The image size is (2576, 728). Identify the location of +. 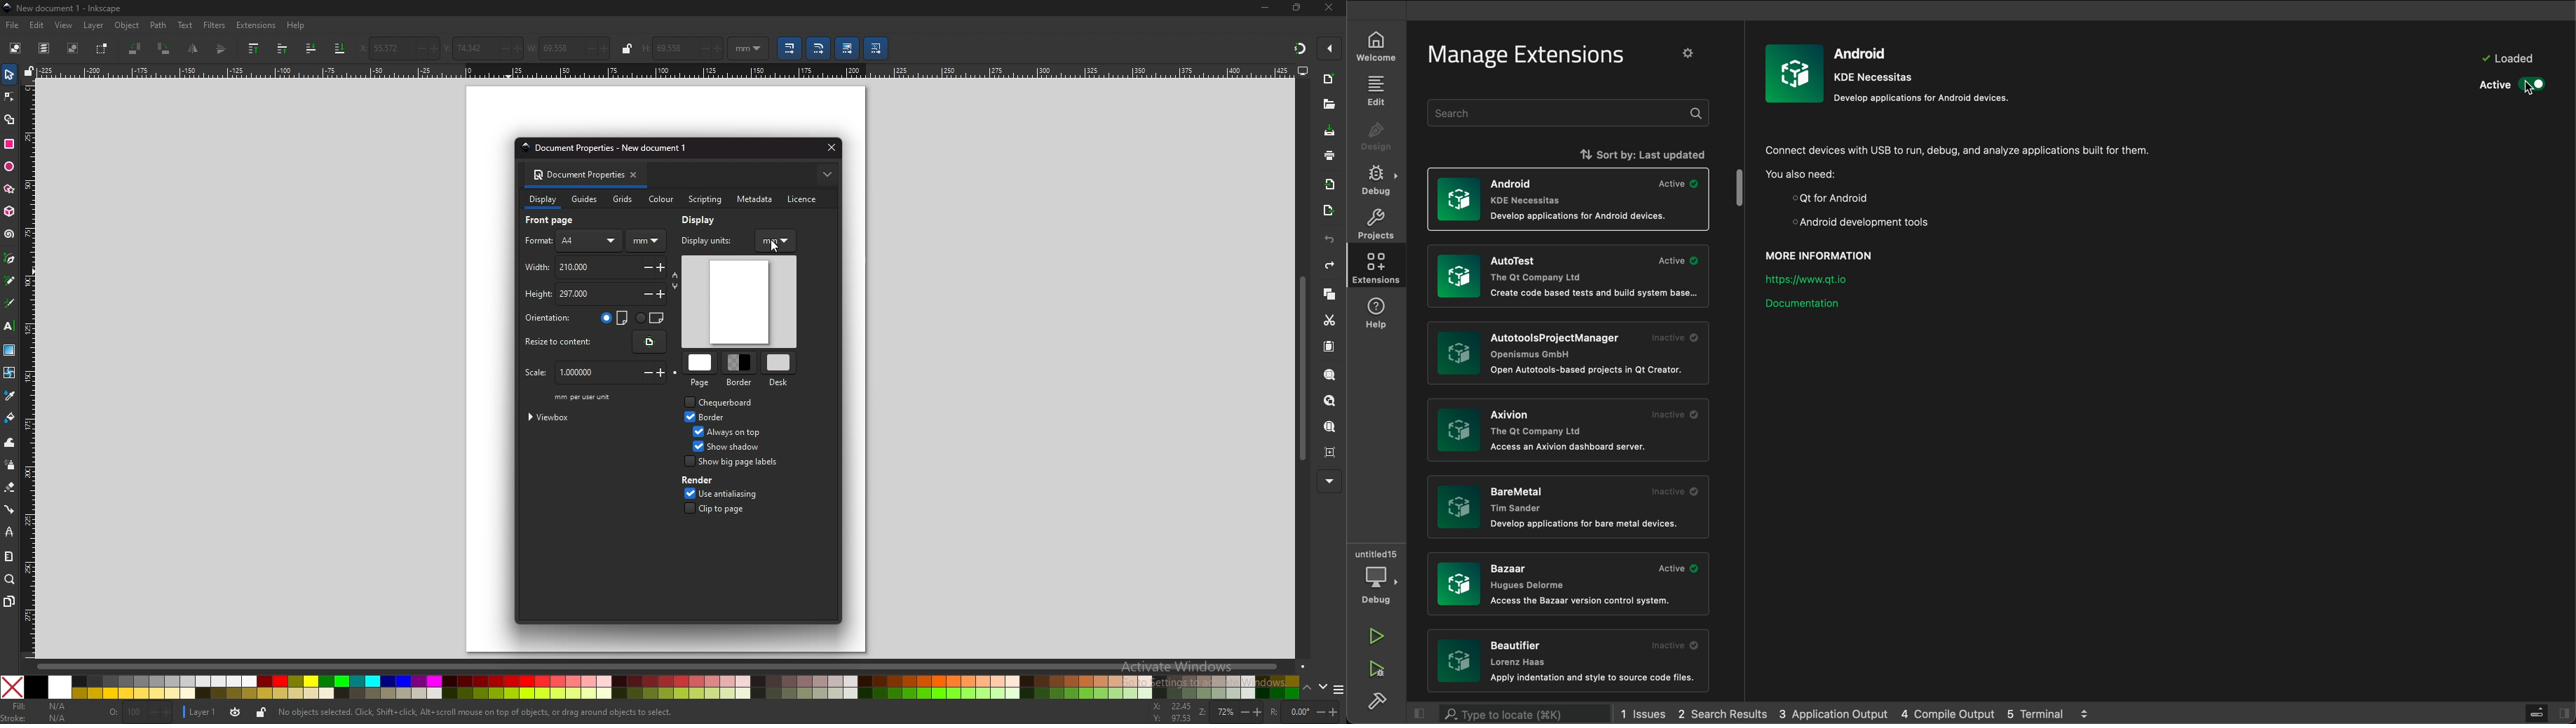
(1256, 712).